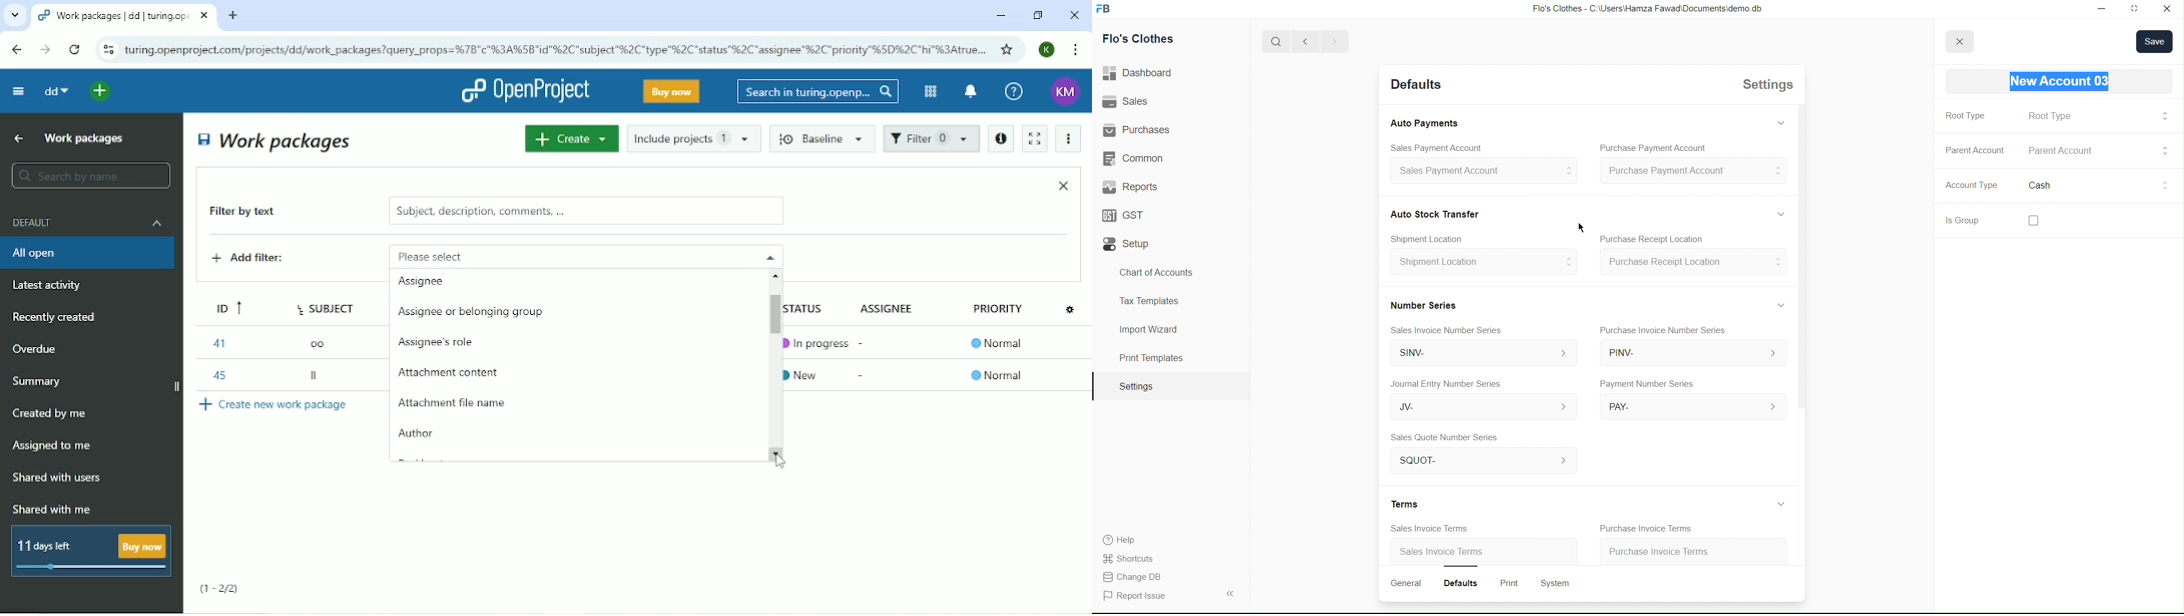  What do you see at coordinates (1142, 73) in the screenshot?
I see `Dashboard` at bounding box center [1142, 73].